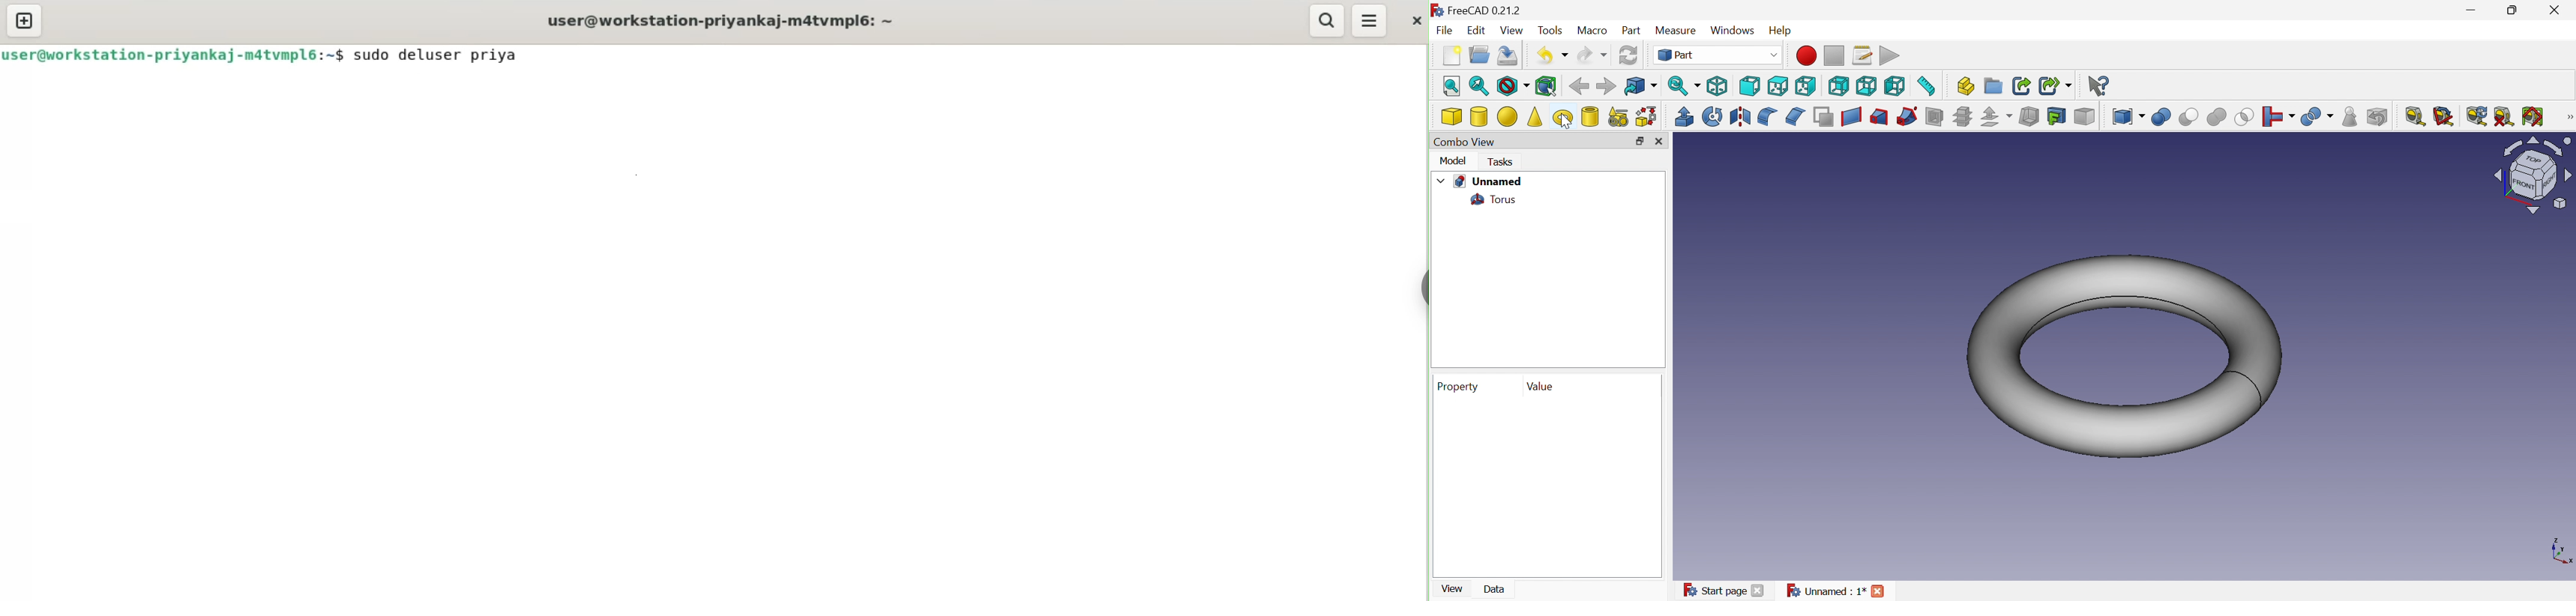  Describe the element at coordinates (1551, 54) in the screenshot. I see `Undo` at that location.